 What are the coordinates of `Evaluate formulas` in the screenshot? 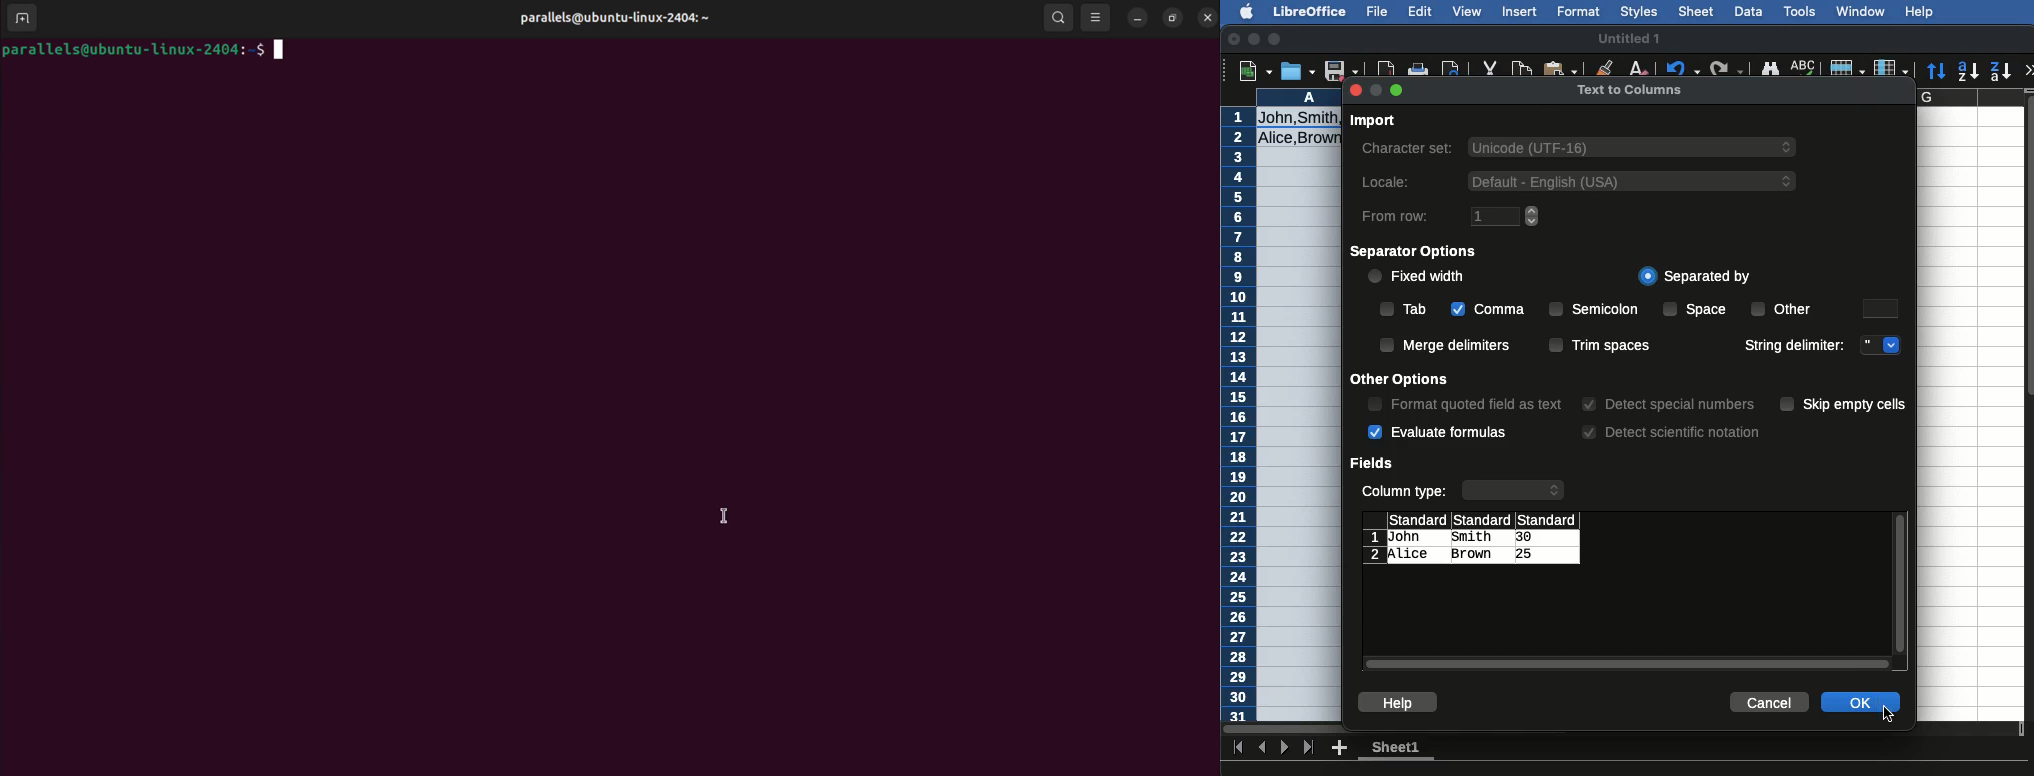 It's located at (1439, 432).